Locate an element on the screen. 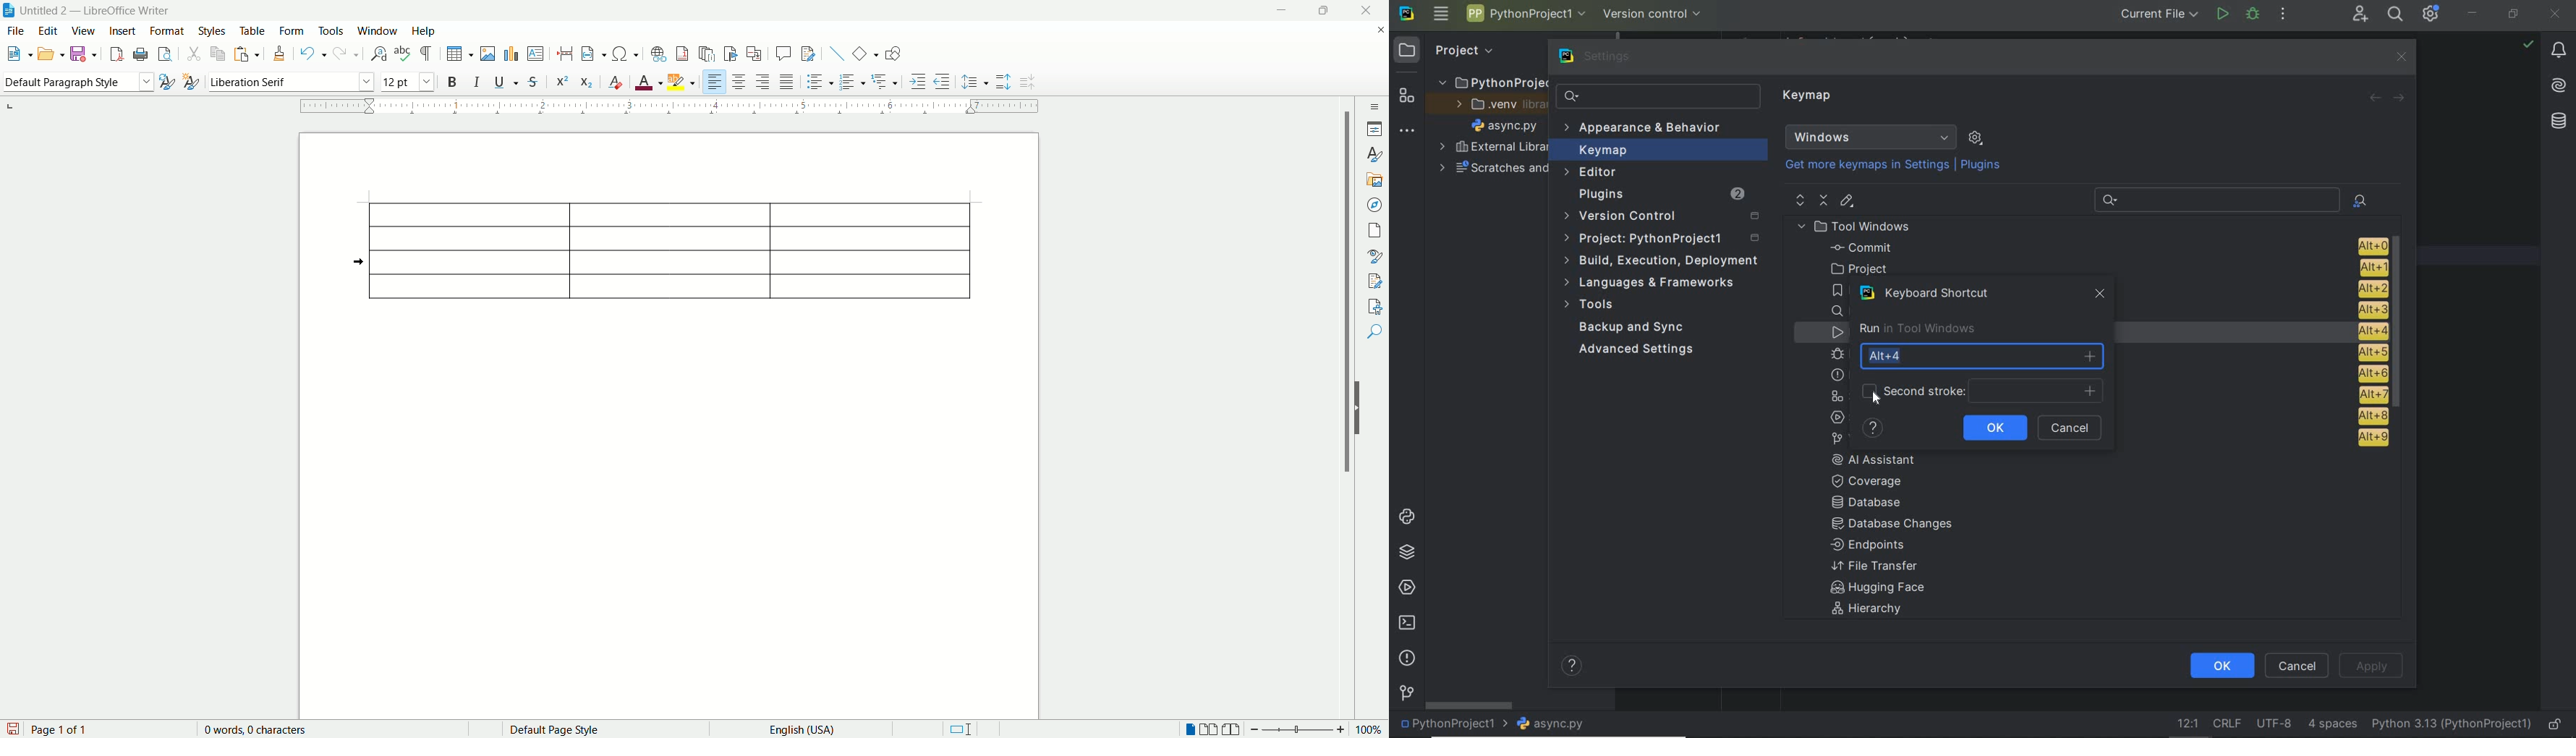 The width and height of the screenshot is (2576, 756). ordered list is located at coordinates (854, 80).